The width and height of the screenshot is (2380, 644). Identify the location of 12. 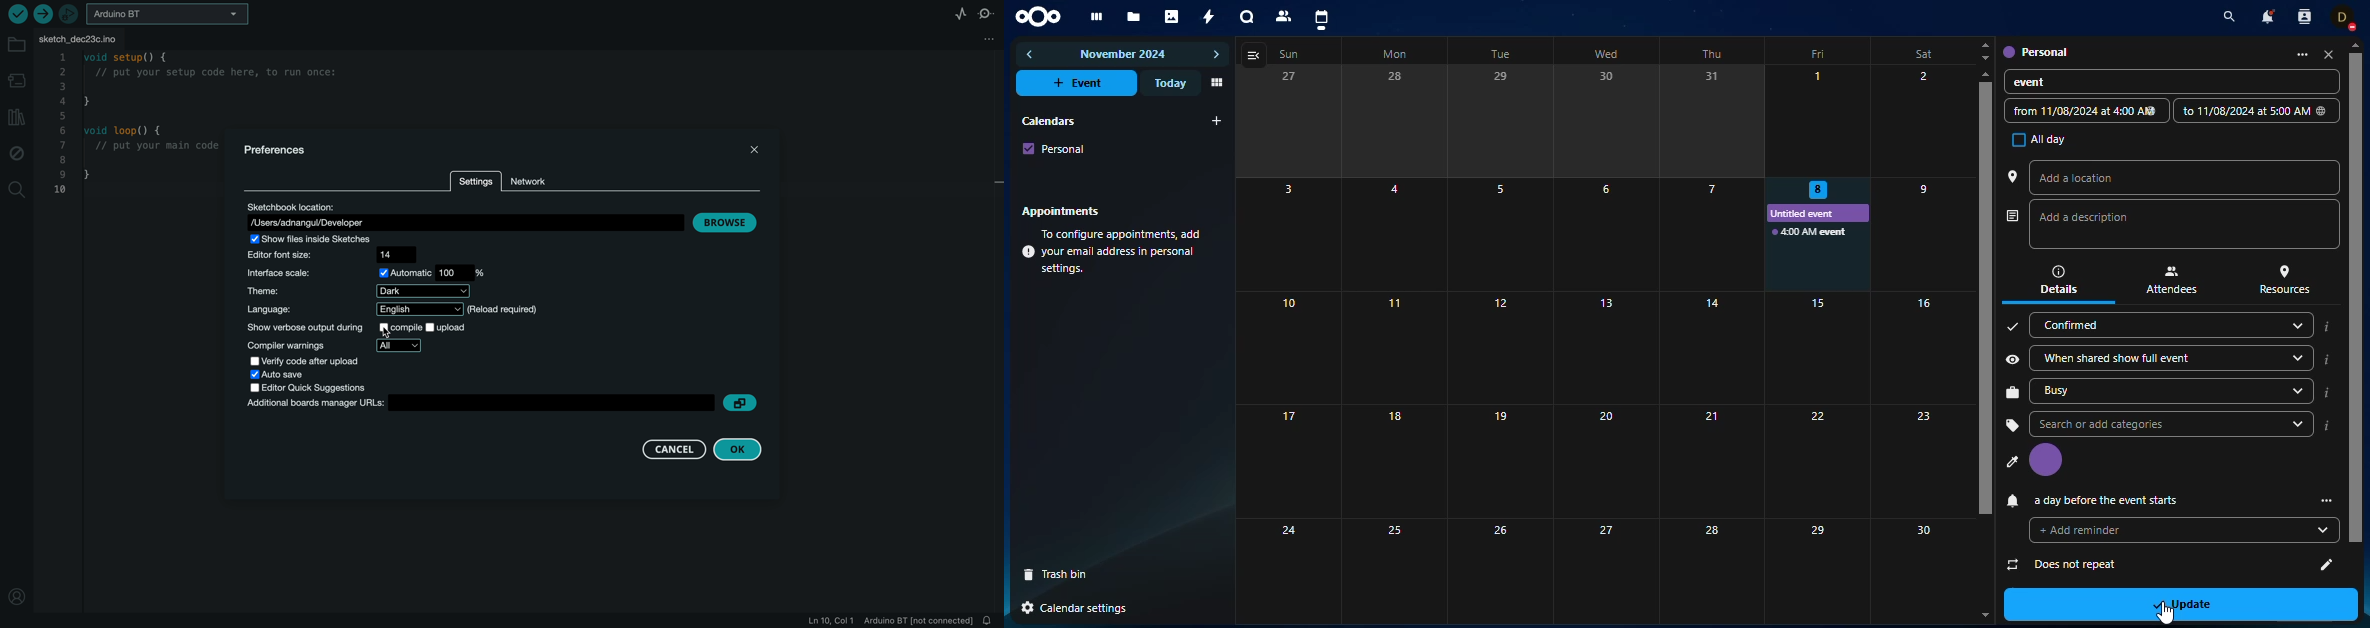
(1495, 347).